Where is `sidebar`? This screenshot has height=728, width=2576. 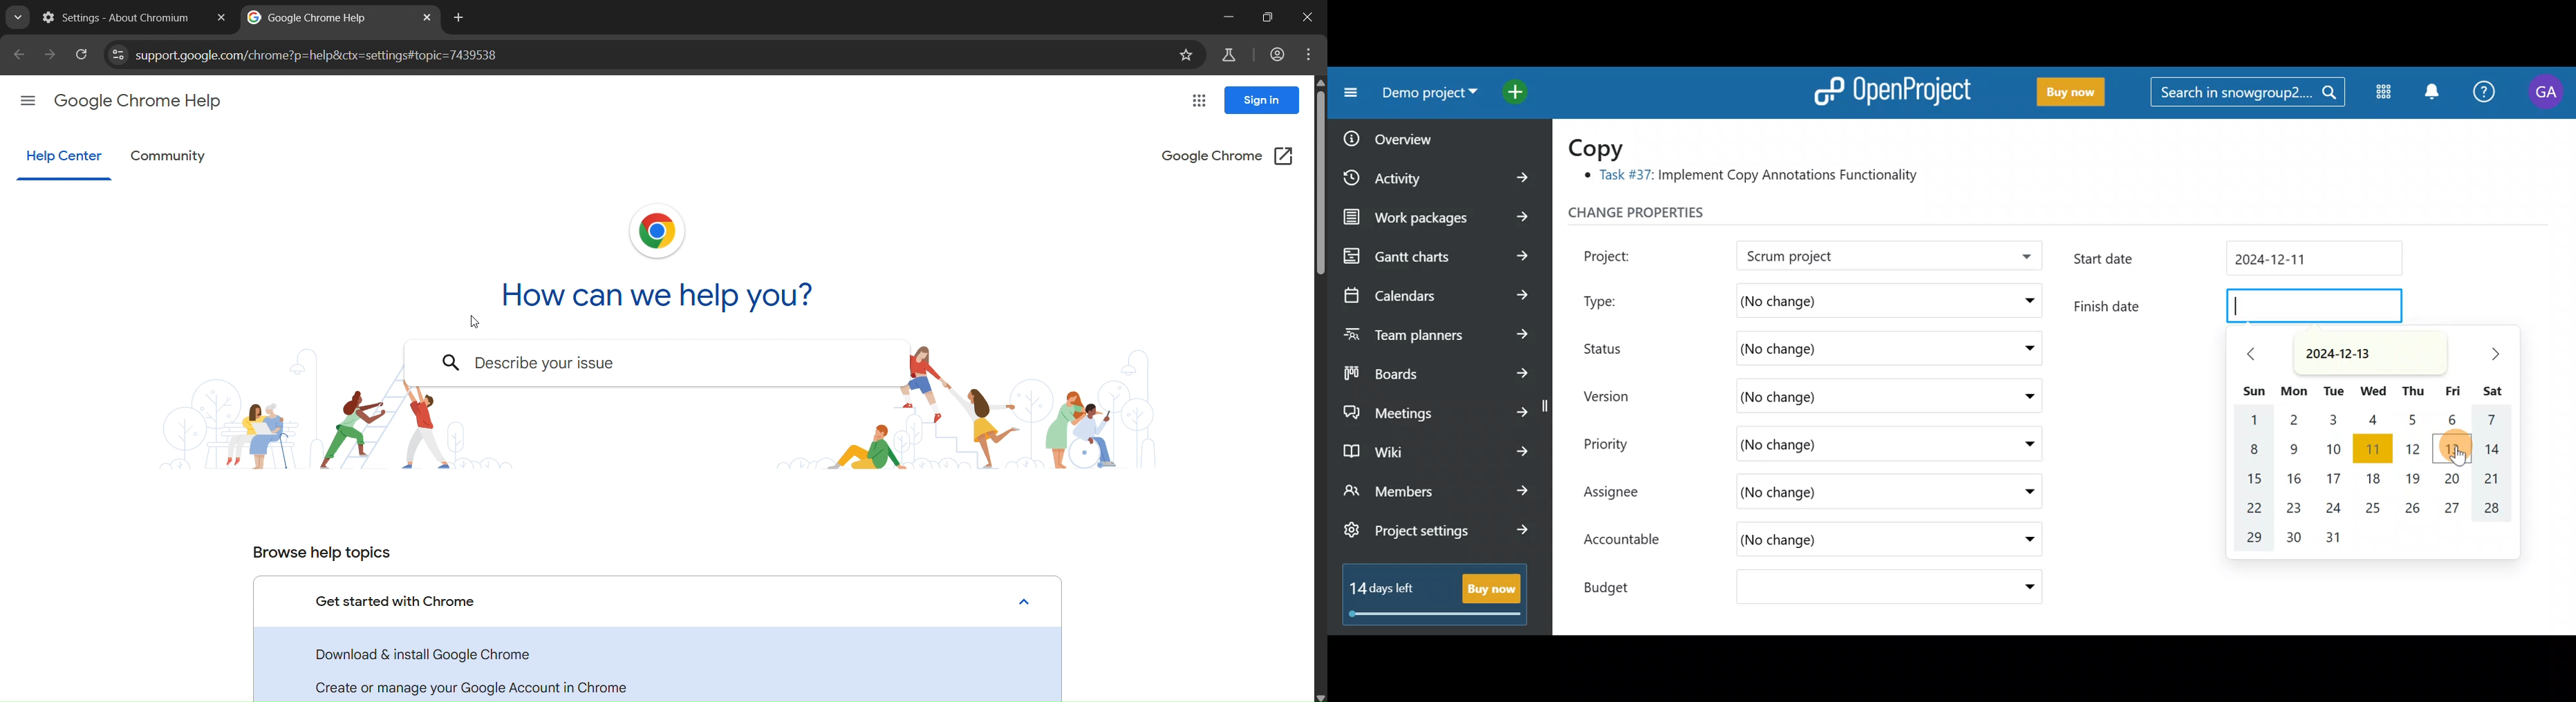
sidebar is located at coordinates (28, 101).